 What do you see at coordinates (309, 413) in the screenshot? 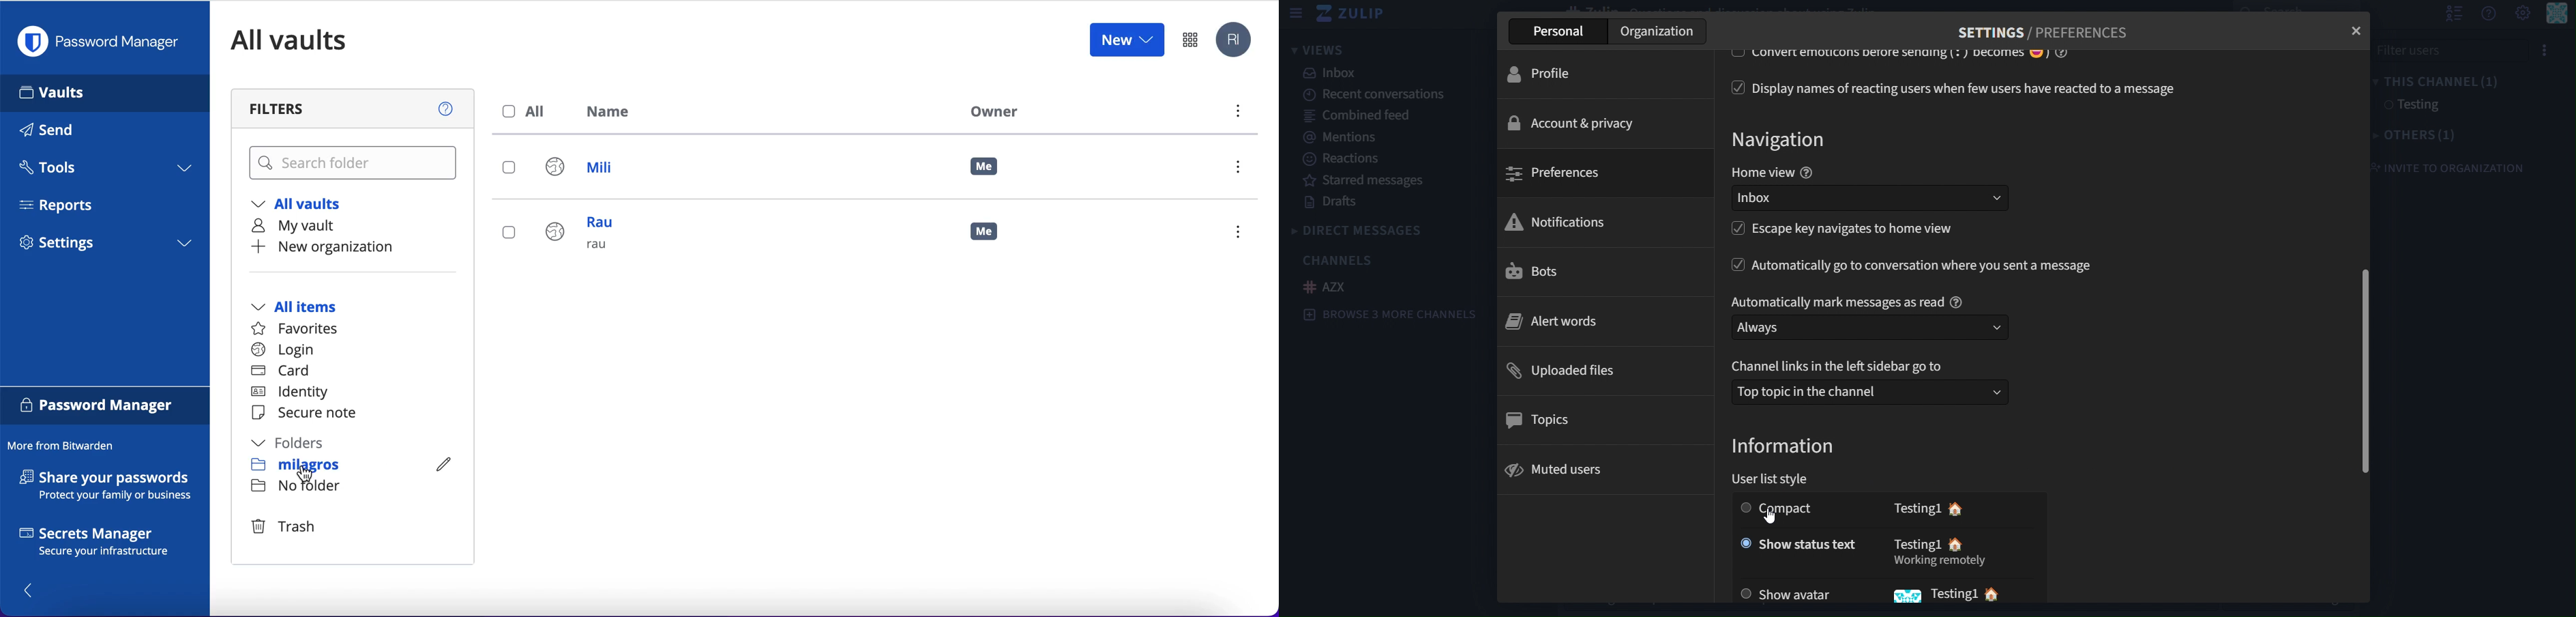
I see `secure note` at bounding box center [309, 413].